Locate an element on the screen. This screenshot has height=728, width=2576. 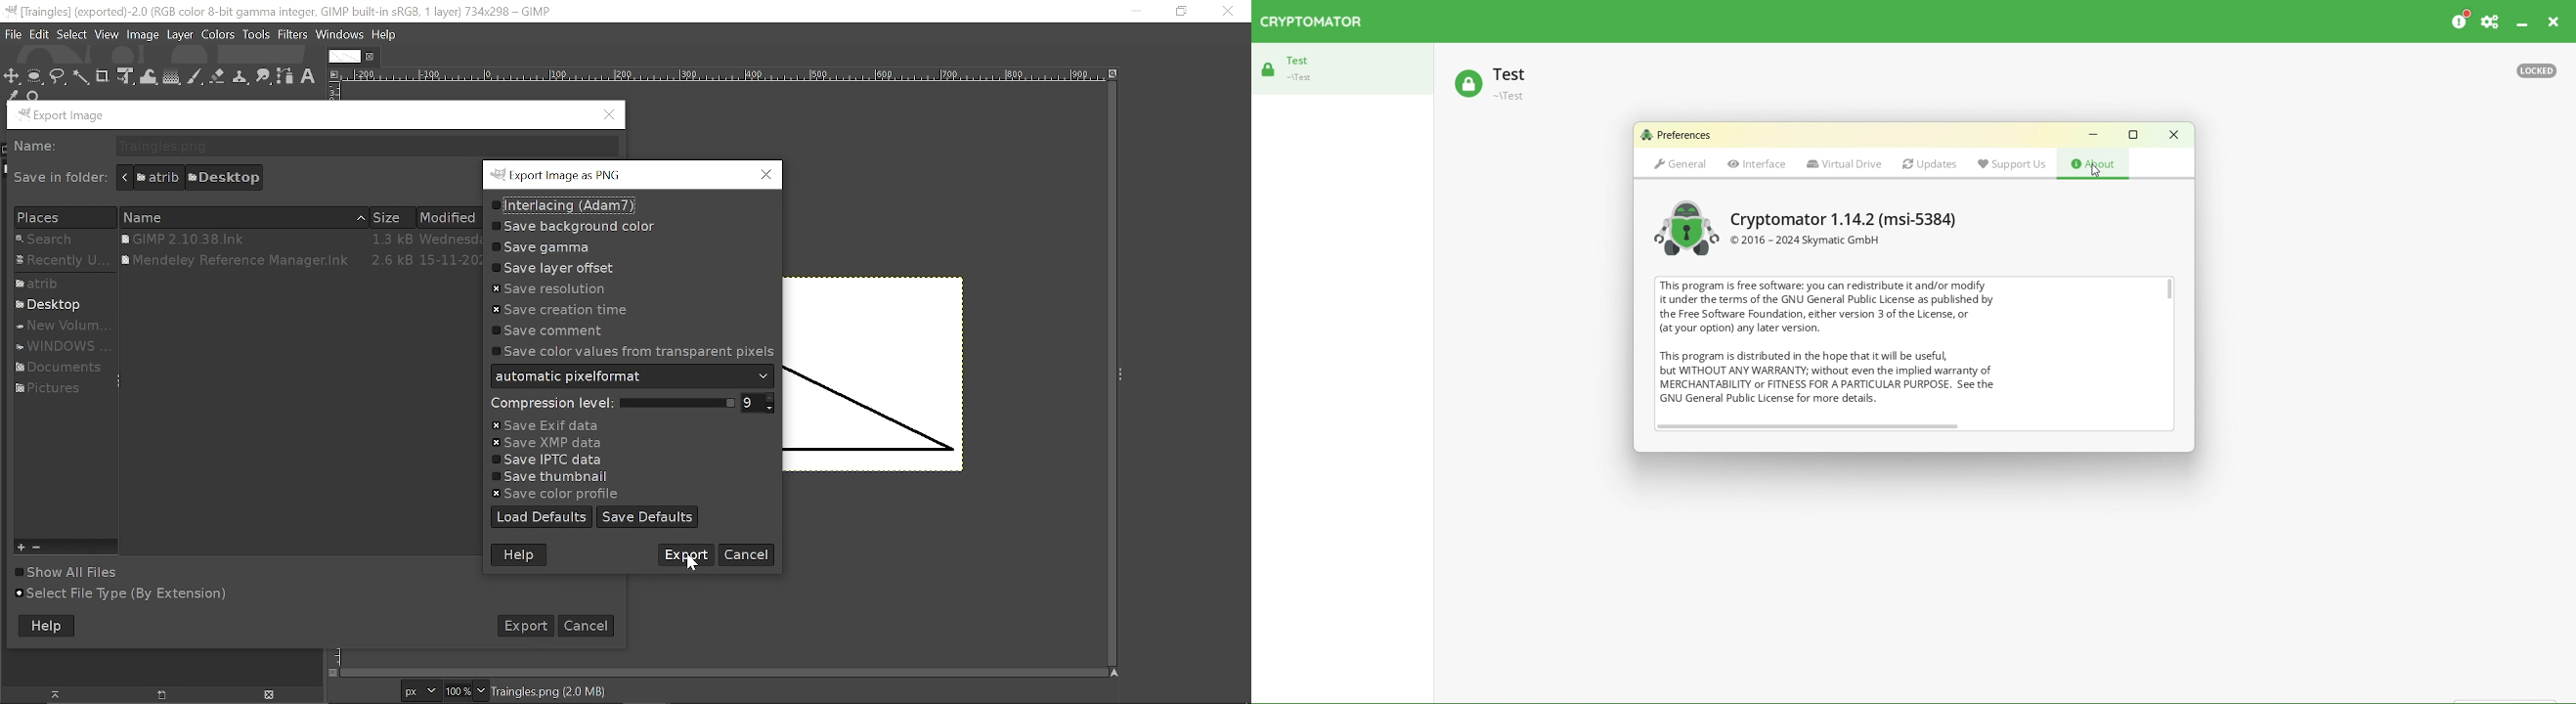
cursor is located at coordinates (2097, 172).